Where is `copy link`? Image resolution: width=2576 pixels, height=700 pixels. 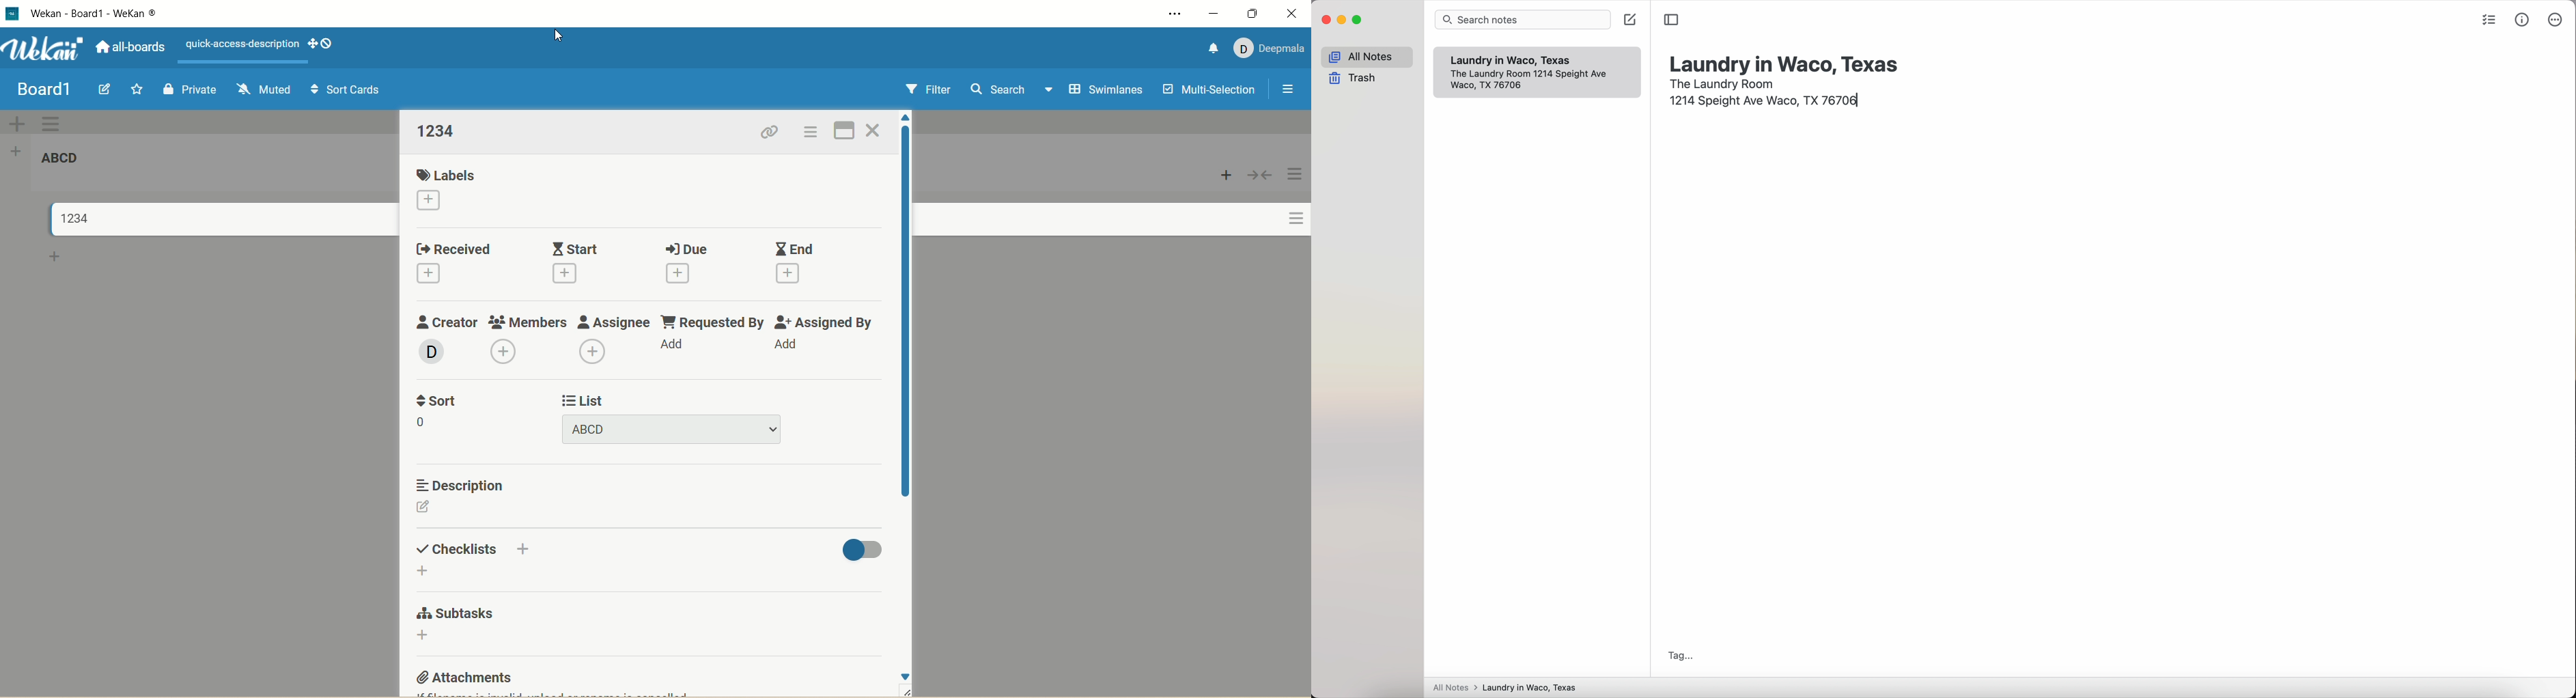
copy link is located at coordinates (772, 133).